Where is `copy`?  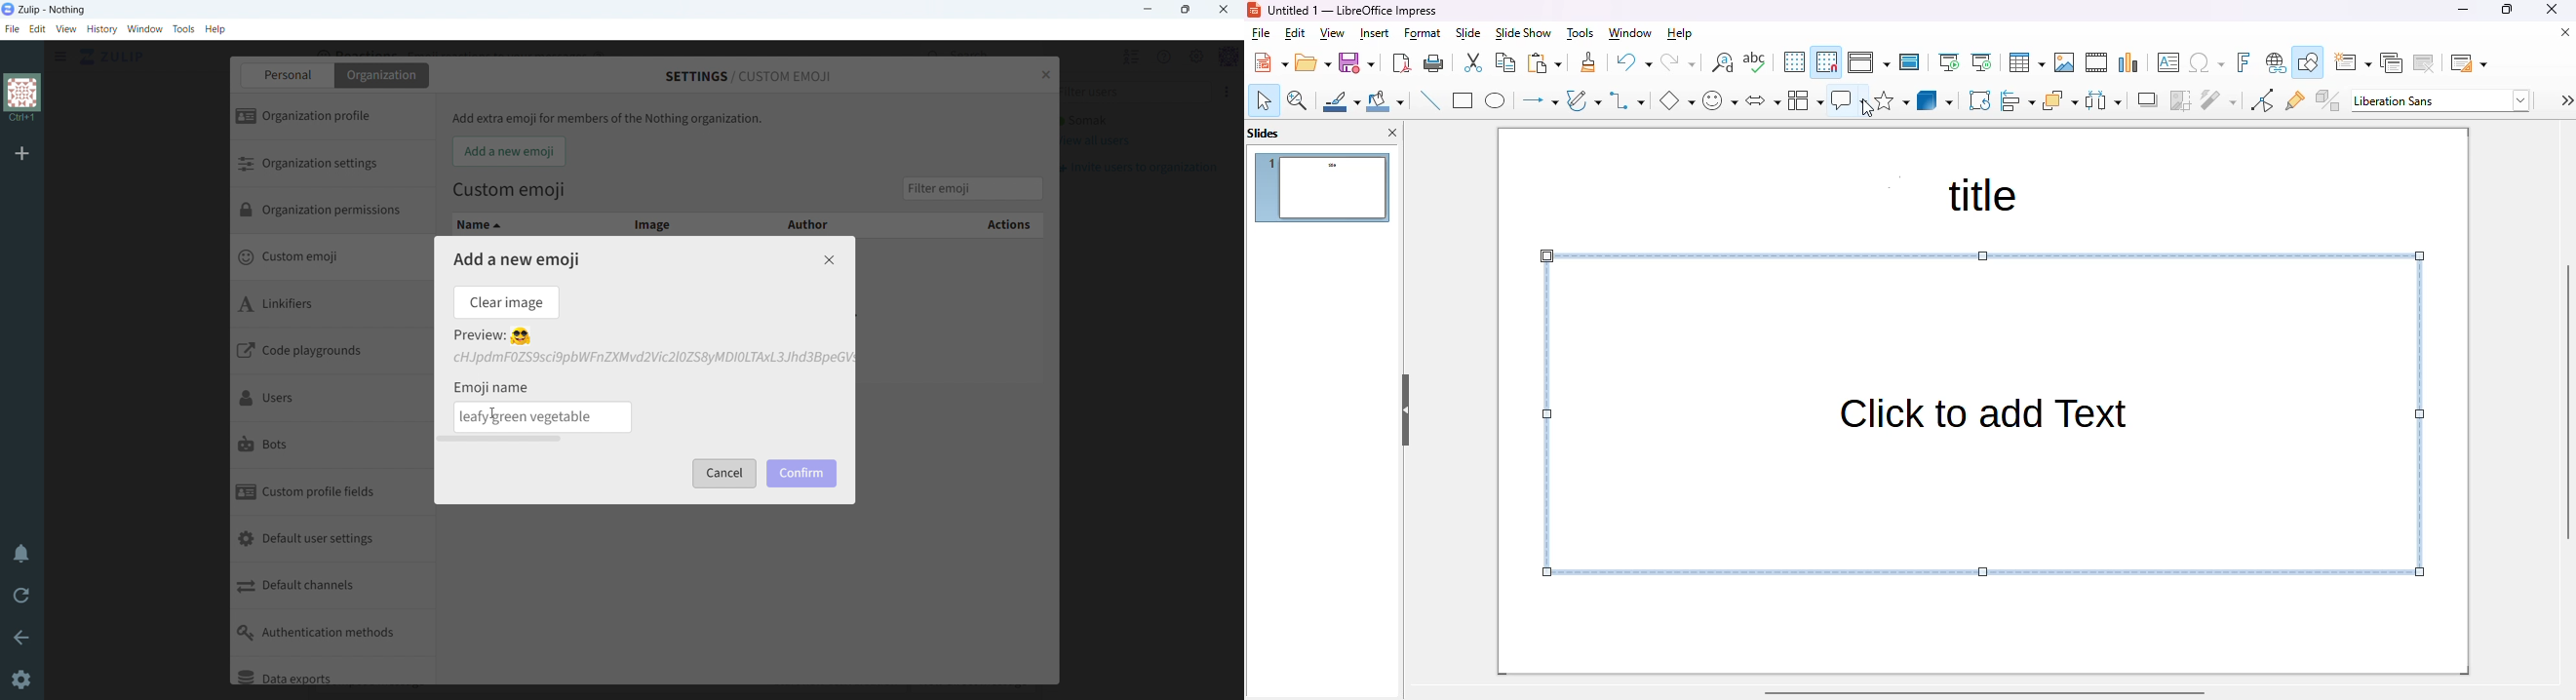 copy is located at coordinates (1505, 62).